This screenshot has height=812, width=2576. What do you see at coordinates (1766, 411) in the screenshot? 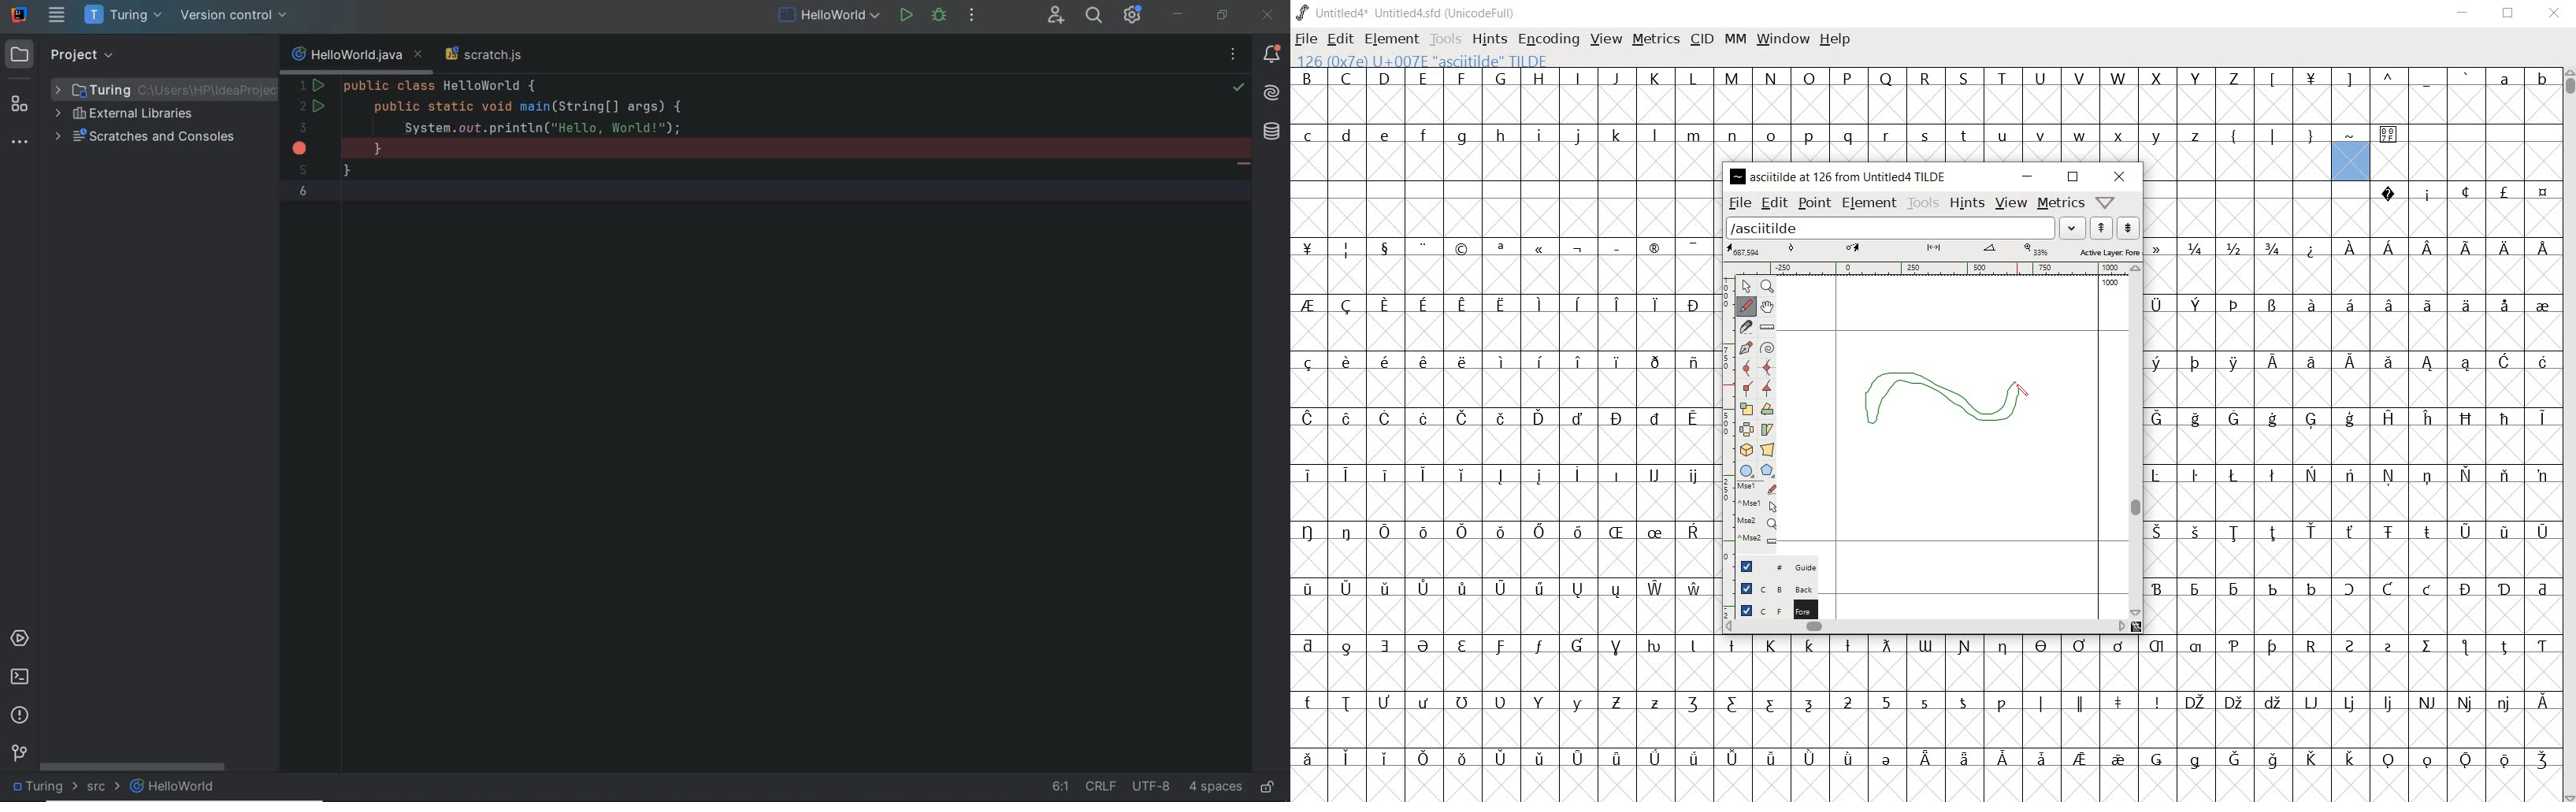
I see `Rotate the selection` at bounding box center [1766, 411].